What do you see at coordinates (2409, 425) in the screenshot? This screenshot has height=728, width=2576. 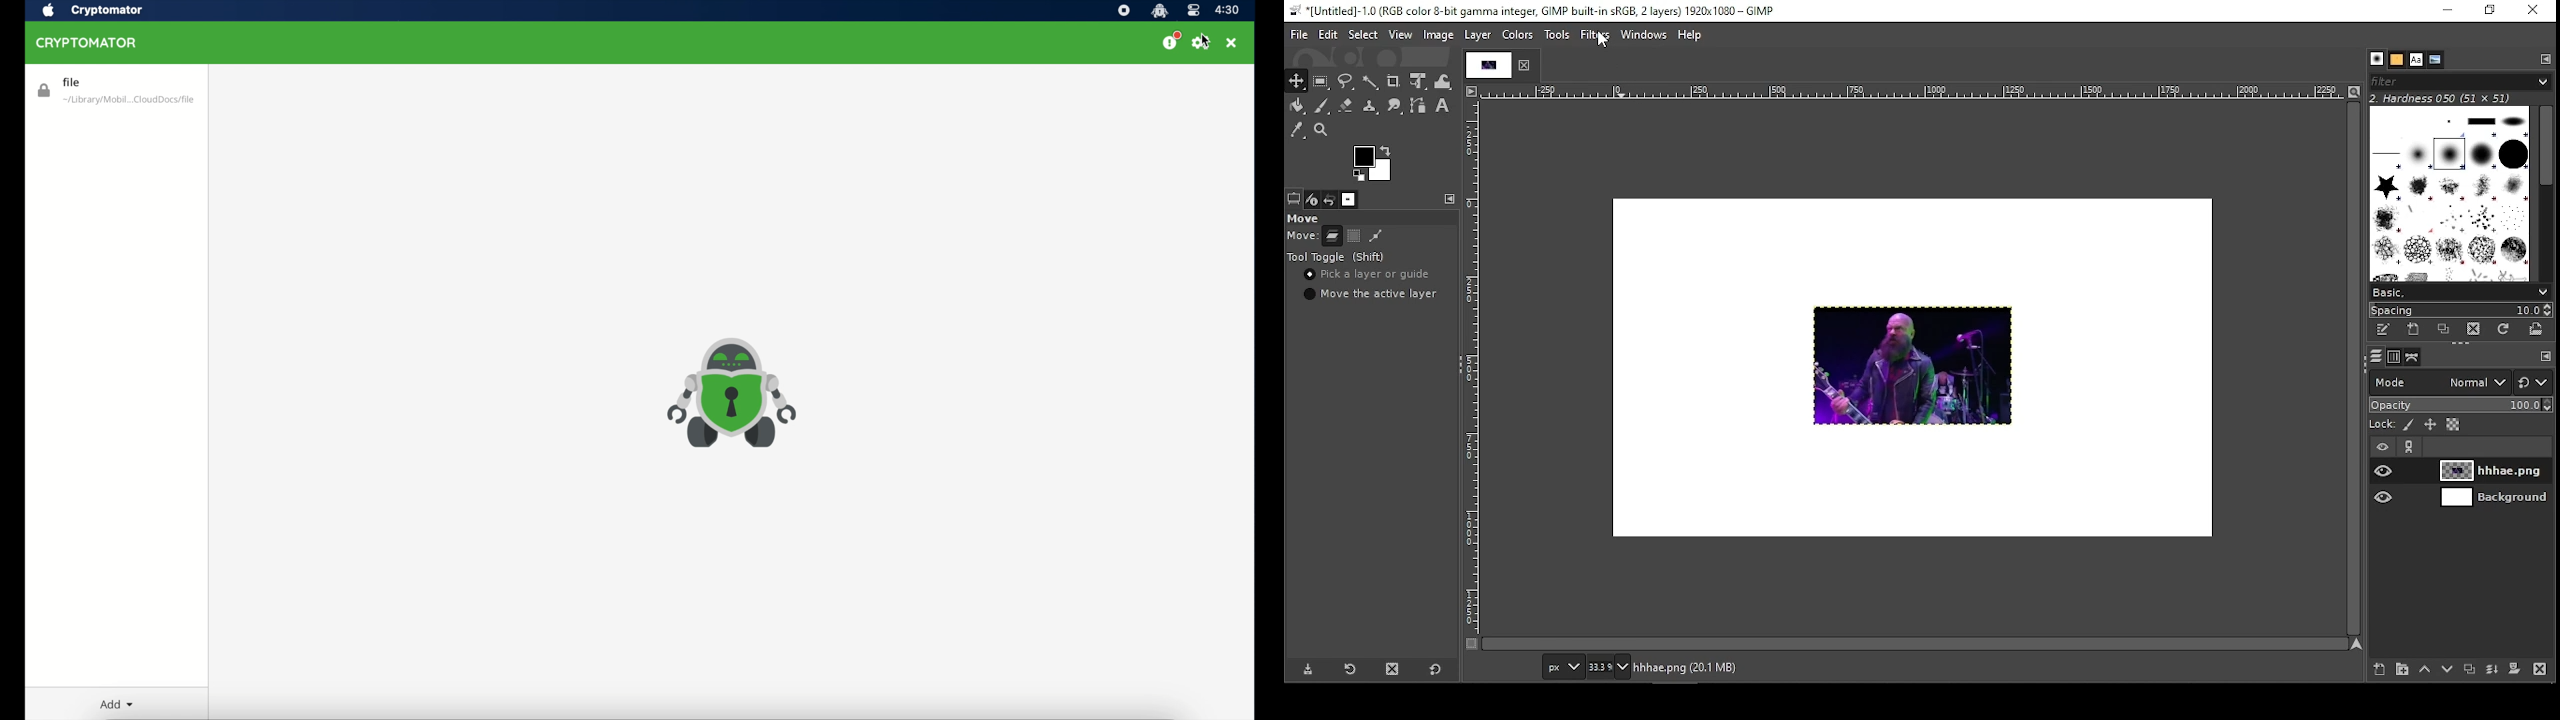 I see `lock pixels` at bounding box center [2409, 425].